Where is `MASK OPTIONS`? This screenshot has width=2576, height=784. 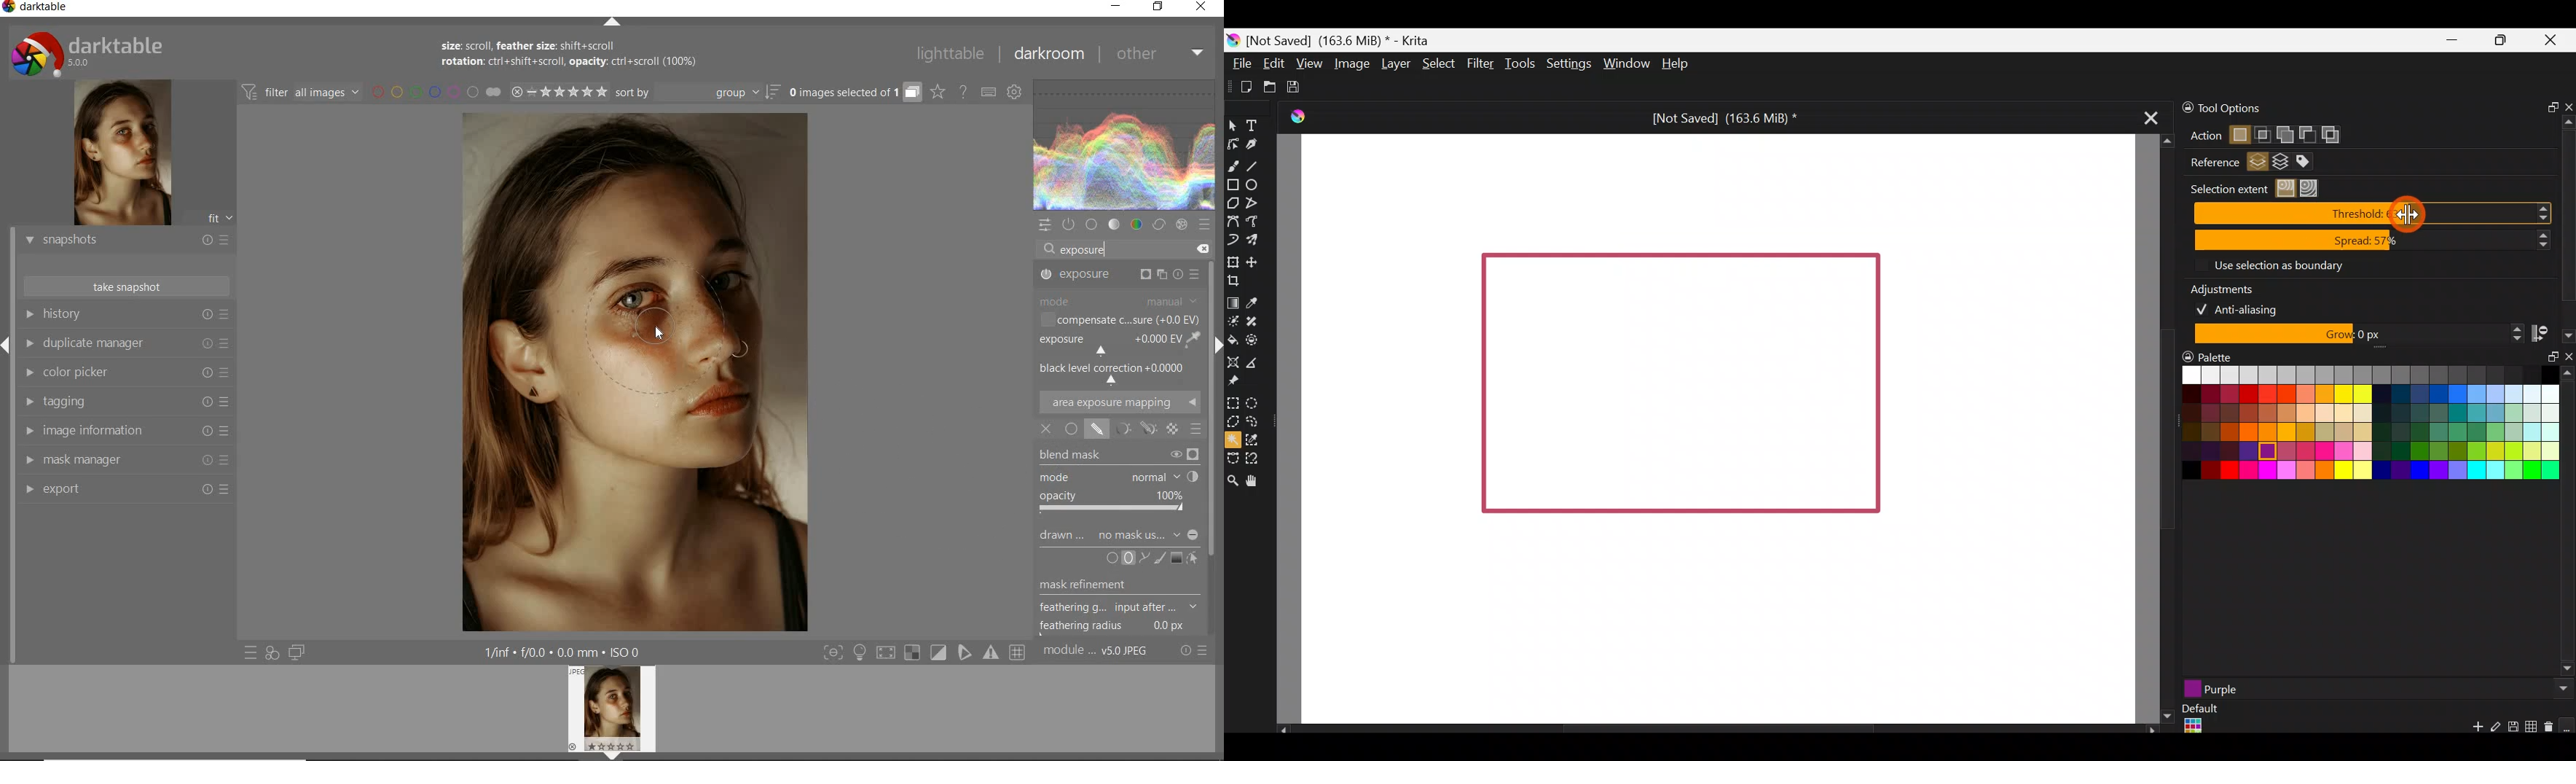 MASK OPTIONS is located at coordinates (1147, 429).